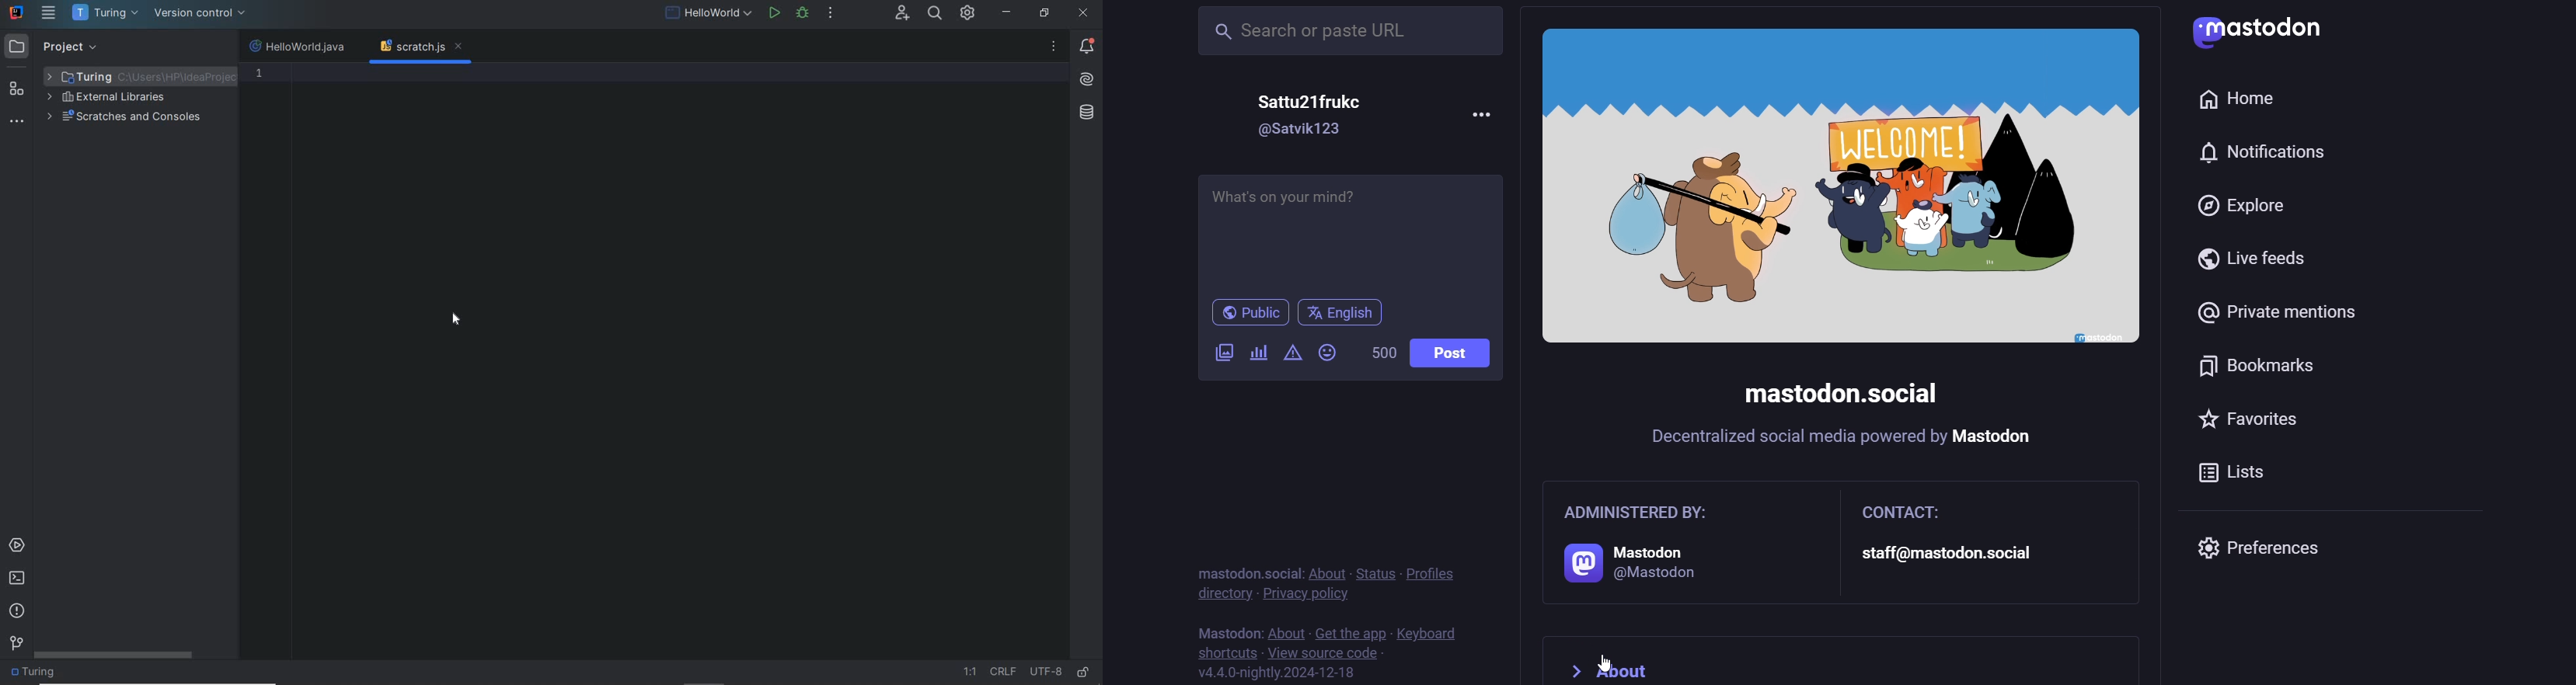  Describe the element at coordinates (1242, 572) in the screenshot. I see `mastodon social` at that location.